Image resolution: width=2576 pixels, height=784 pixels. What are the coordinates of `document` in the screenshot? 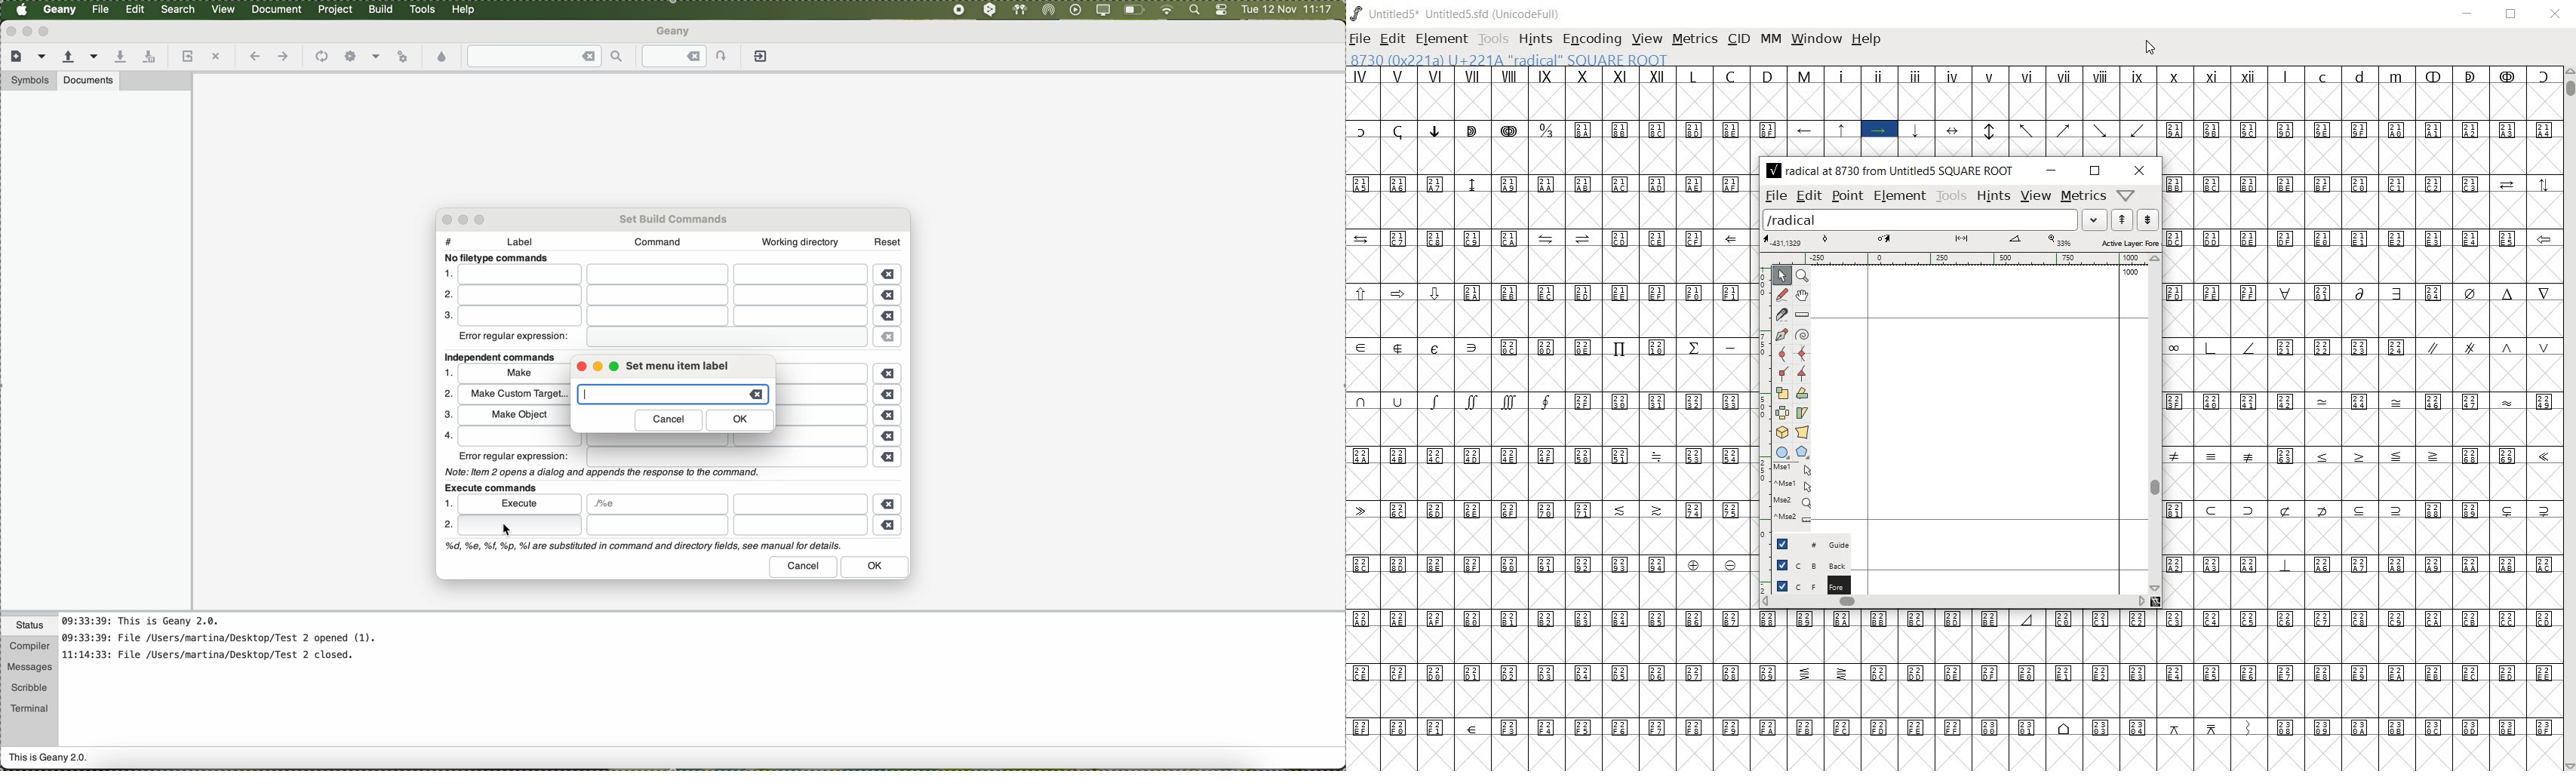 It's located at (277, 8).